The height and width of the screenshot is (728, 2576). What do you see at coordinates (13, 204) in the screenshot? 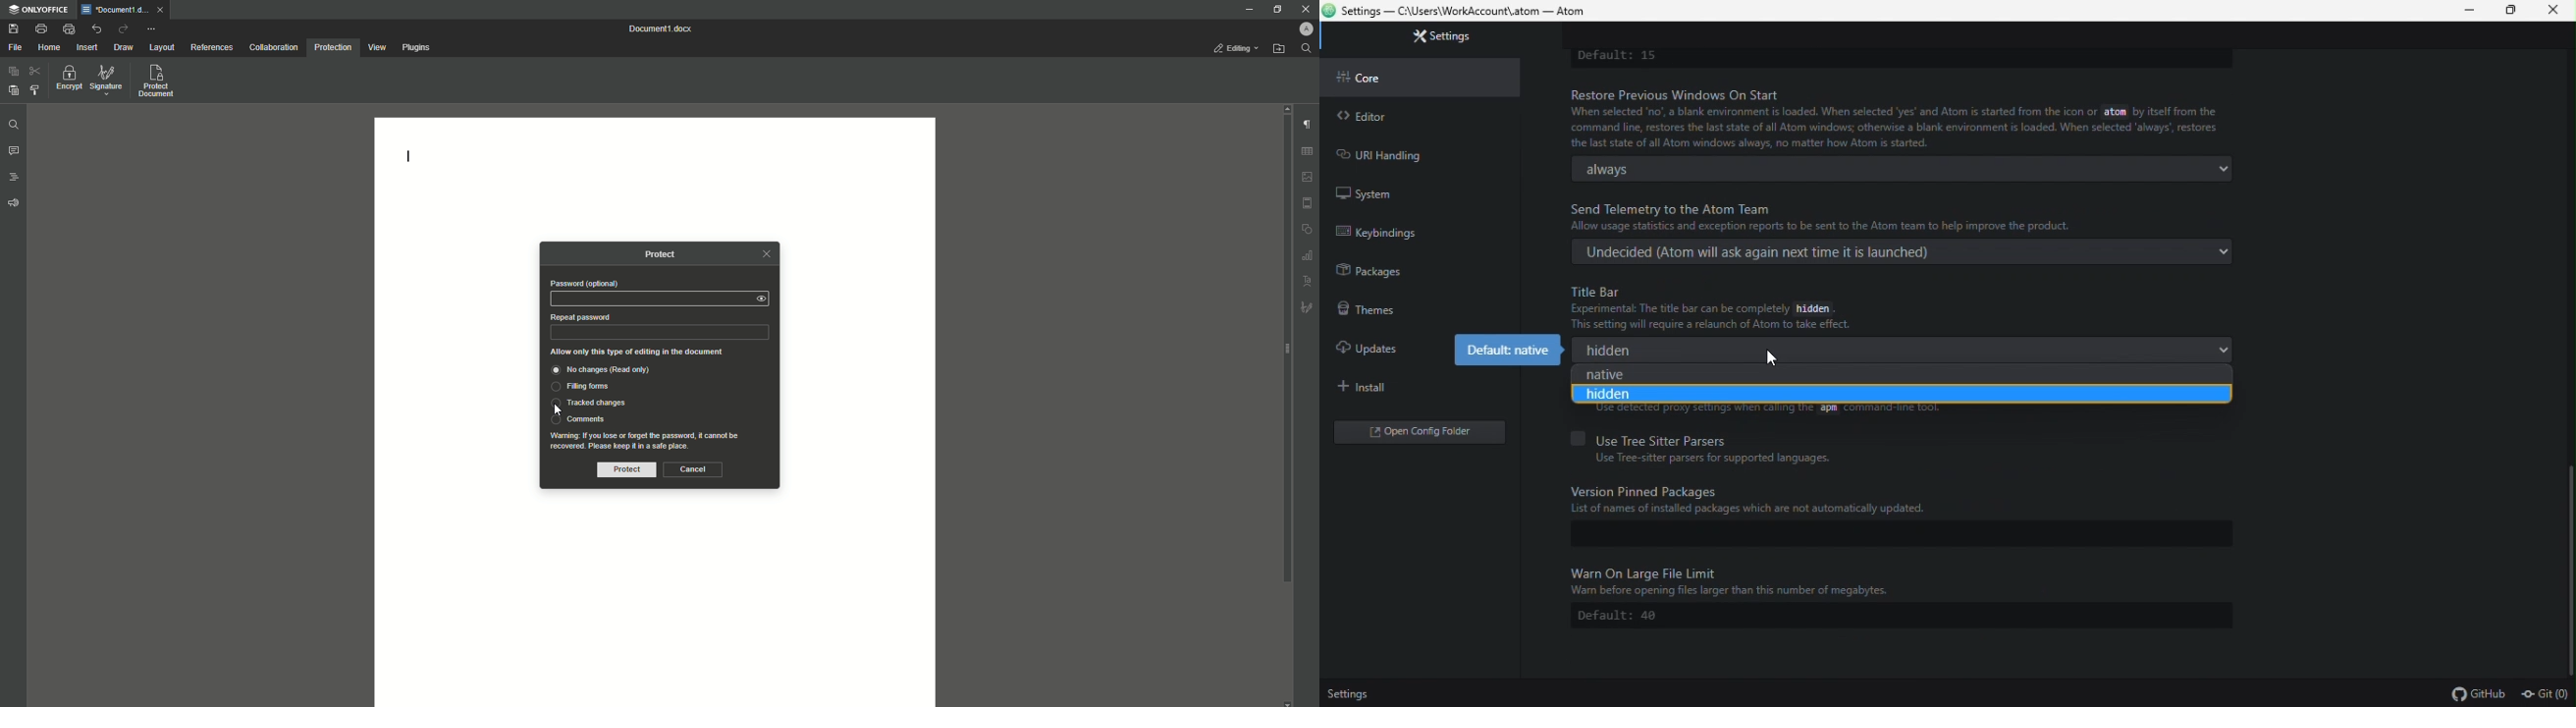
I see `Feedback` at bounding box center [13, 204].